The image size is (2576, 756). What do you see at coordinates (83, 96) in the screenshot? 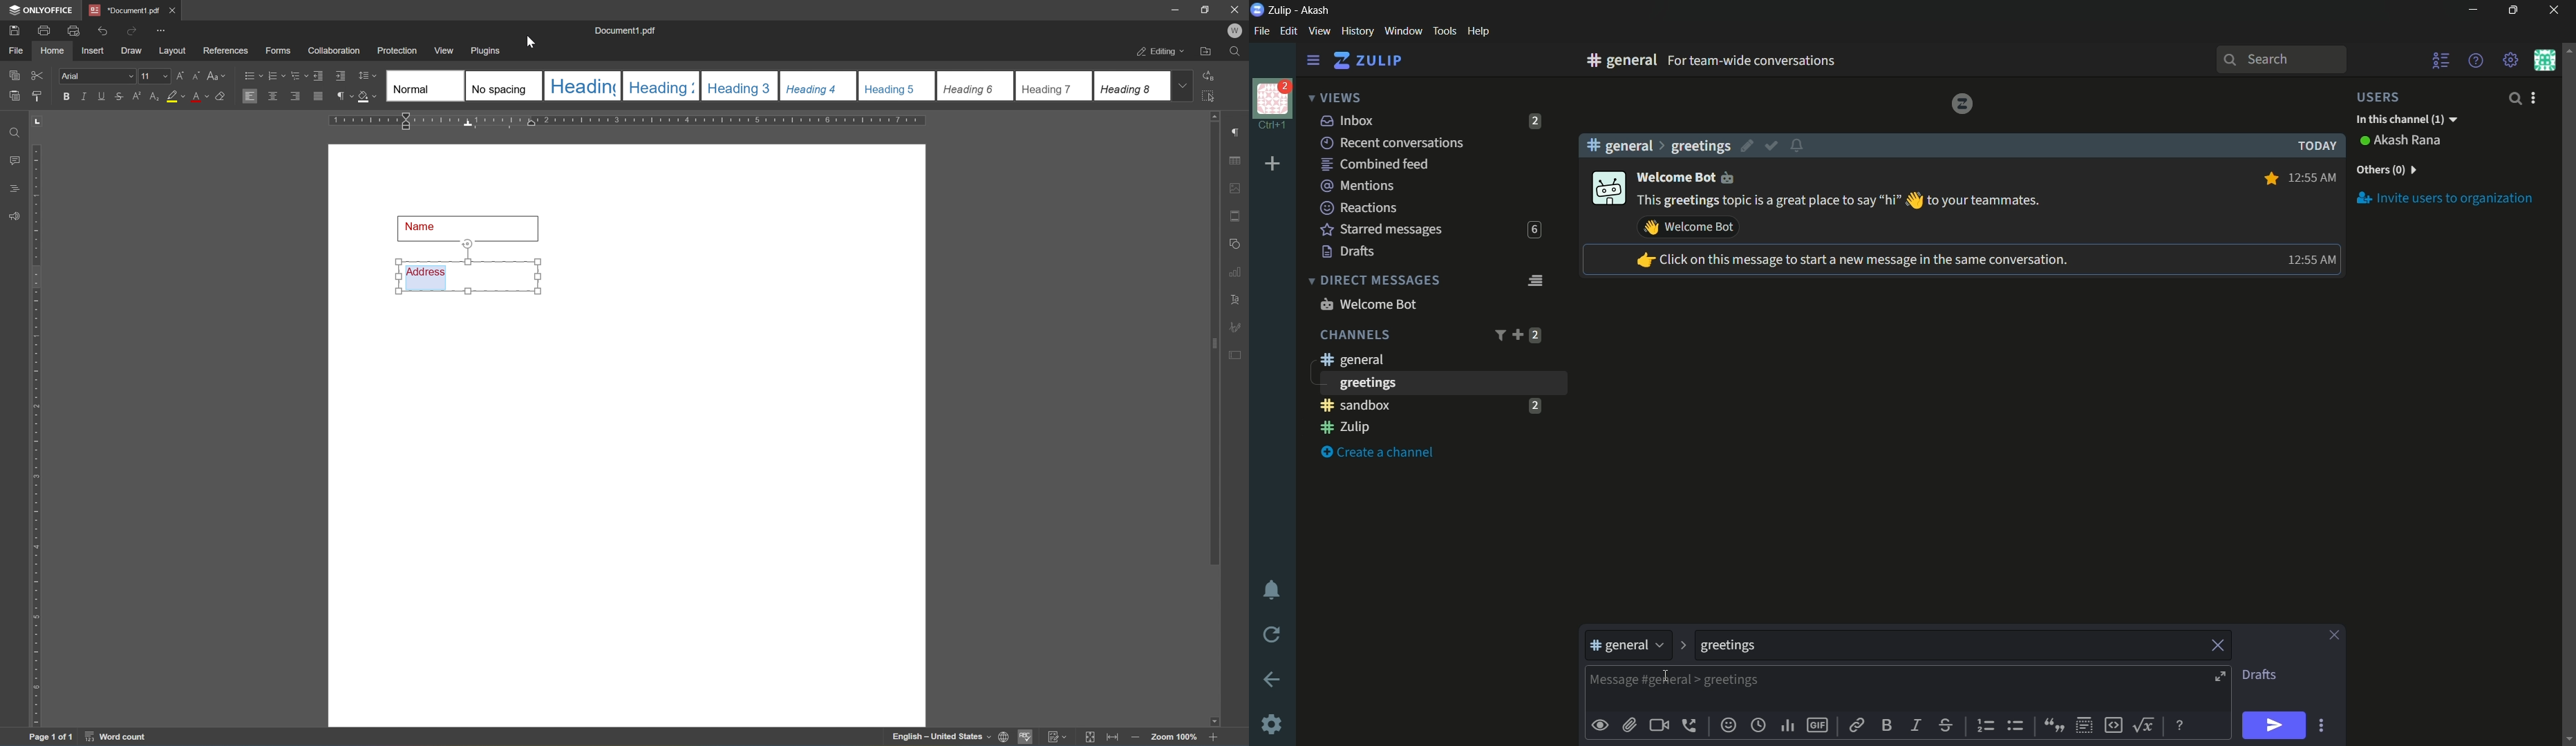
I see `italic` at bounding box center [83, 96].